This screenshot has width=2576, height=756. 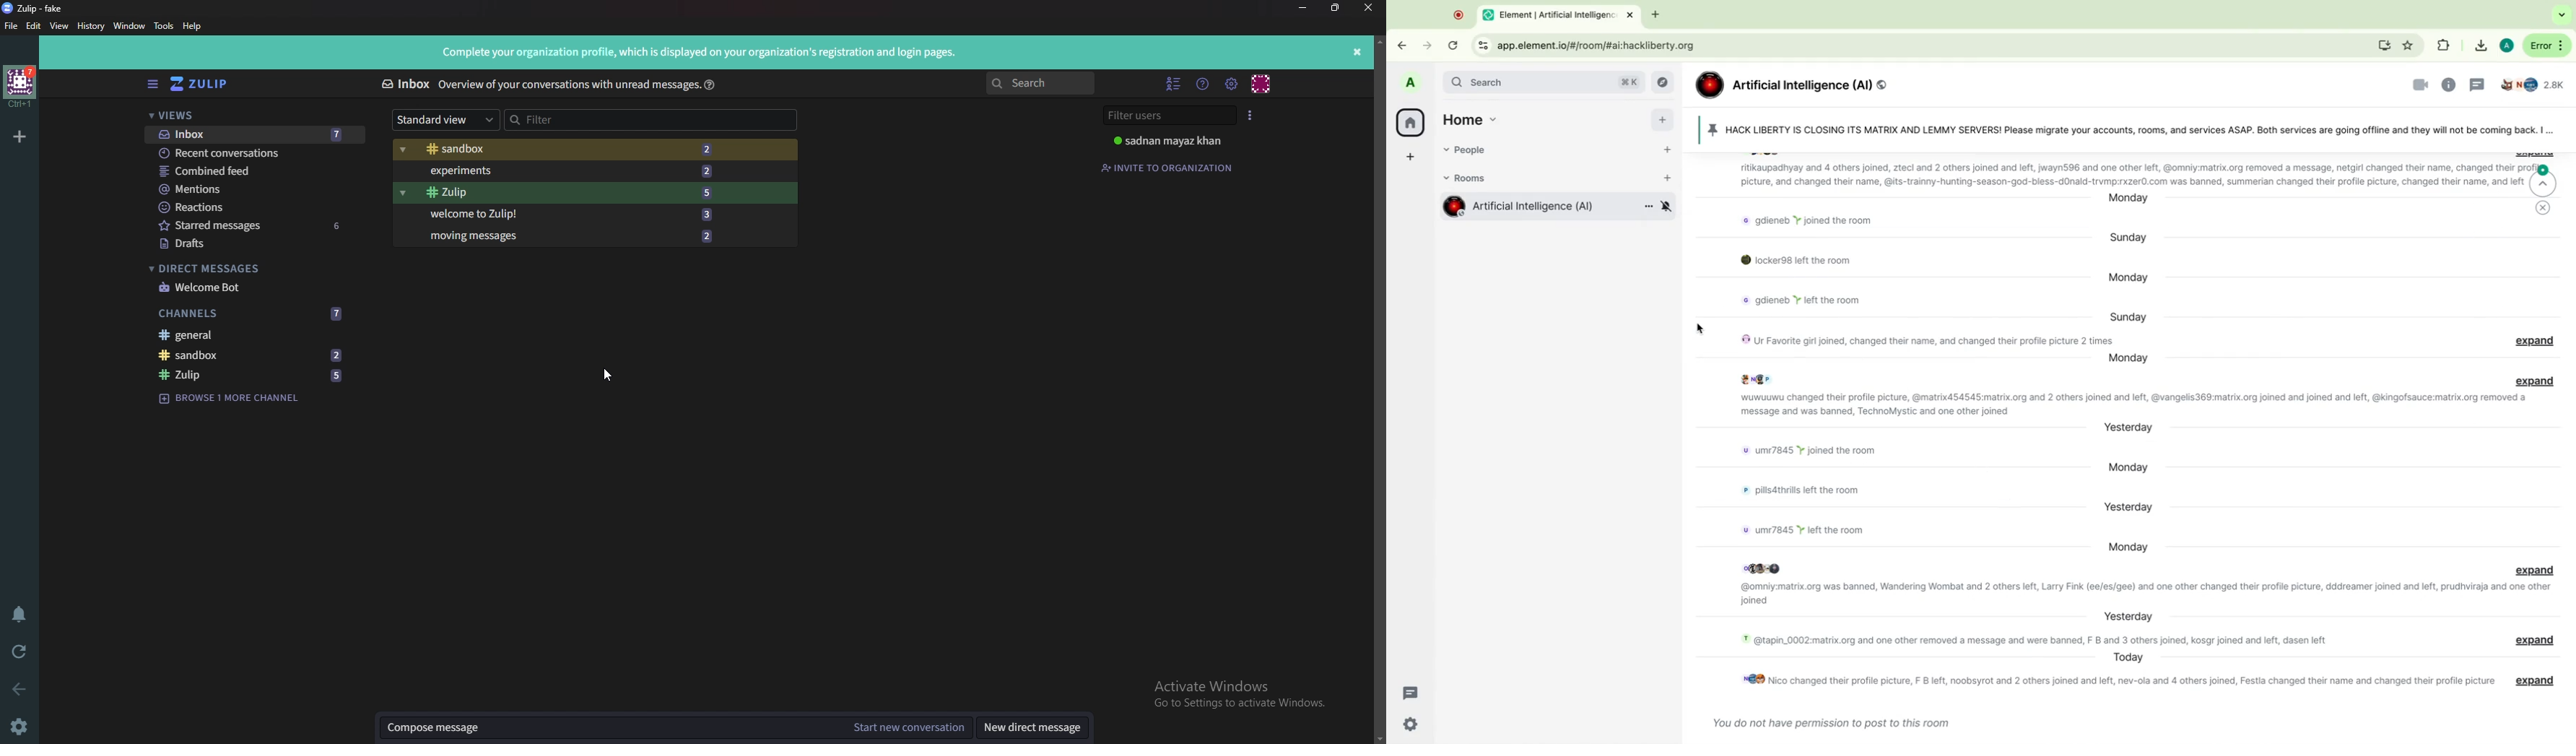 I want to click on message, so click(x=2134, y=174).